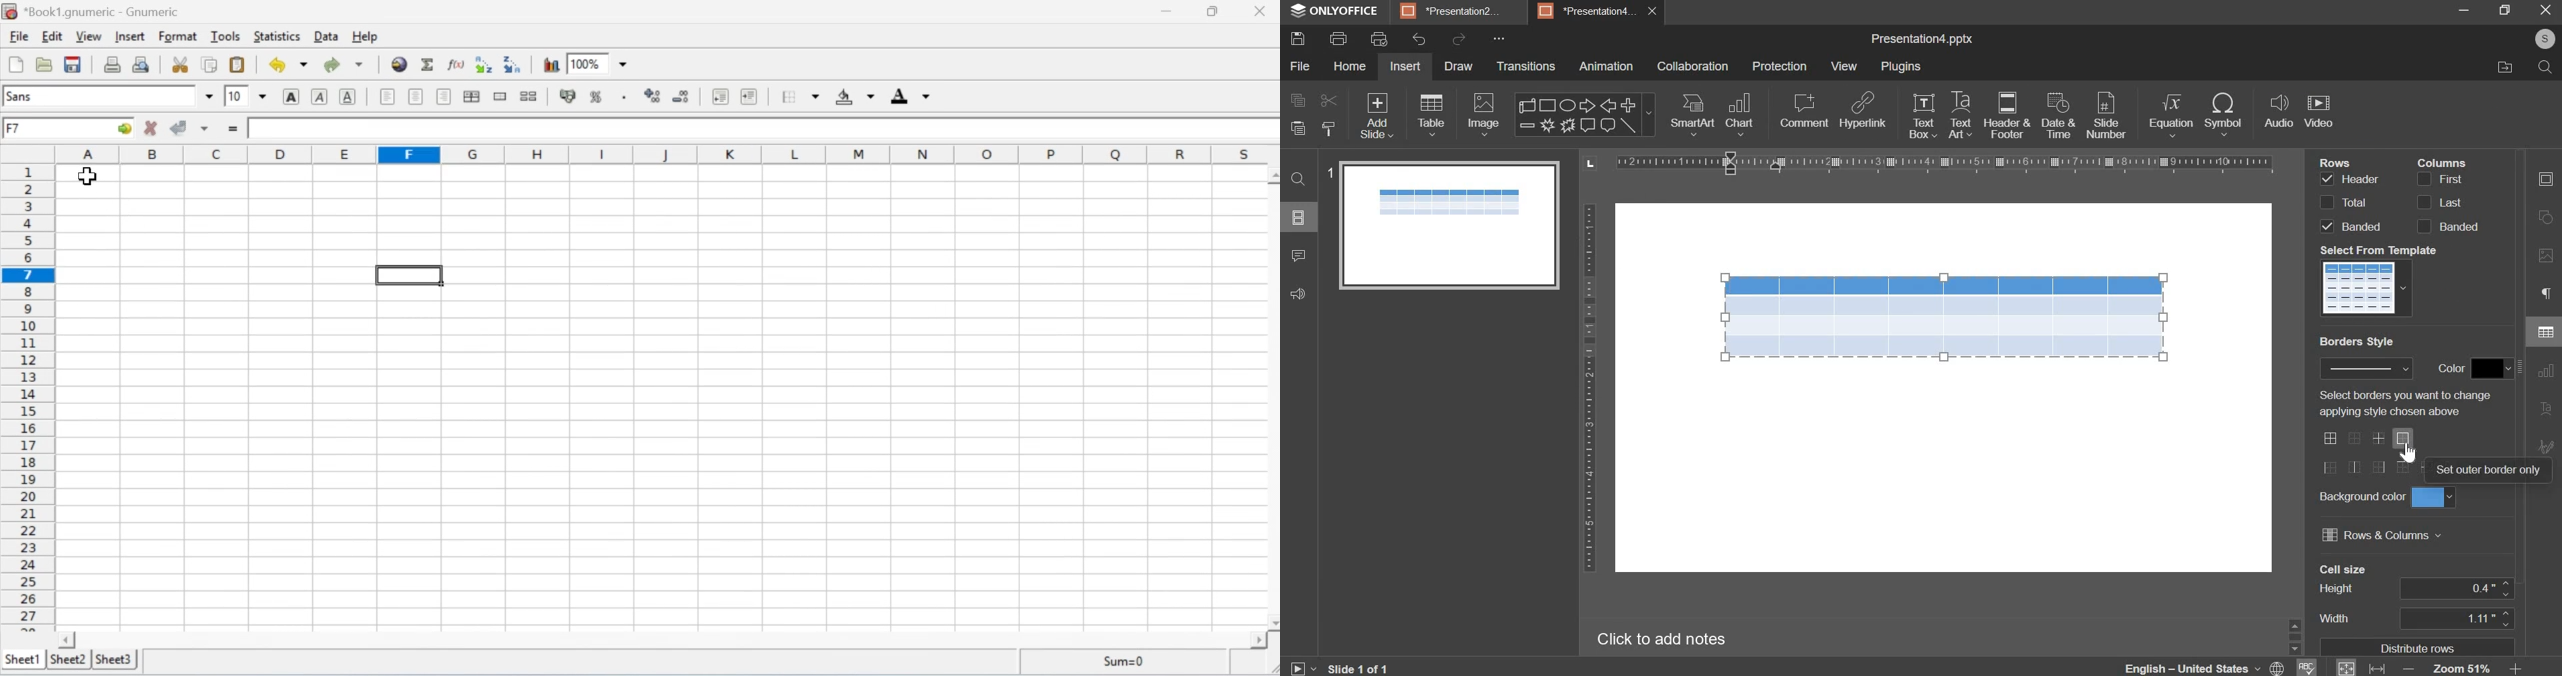 This screenshot has height=700, width=2576. I want to click on zoom out, so click(2409, 669).